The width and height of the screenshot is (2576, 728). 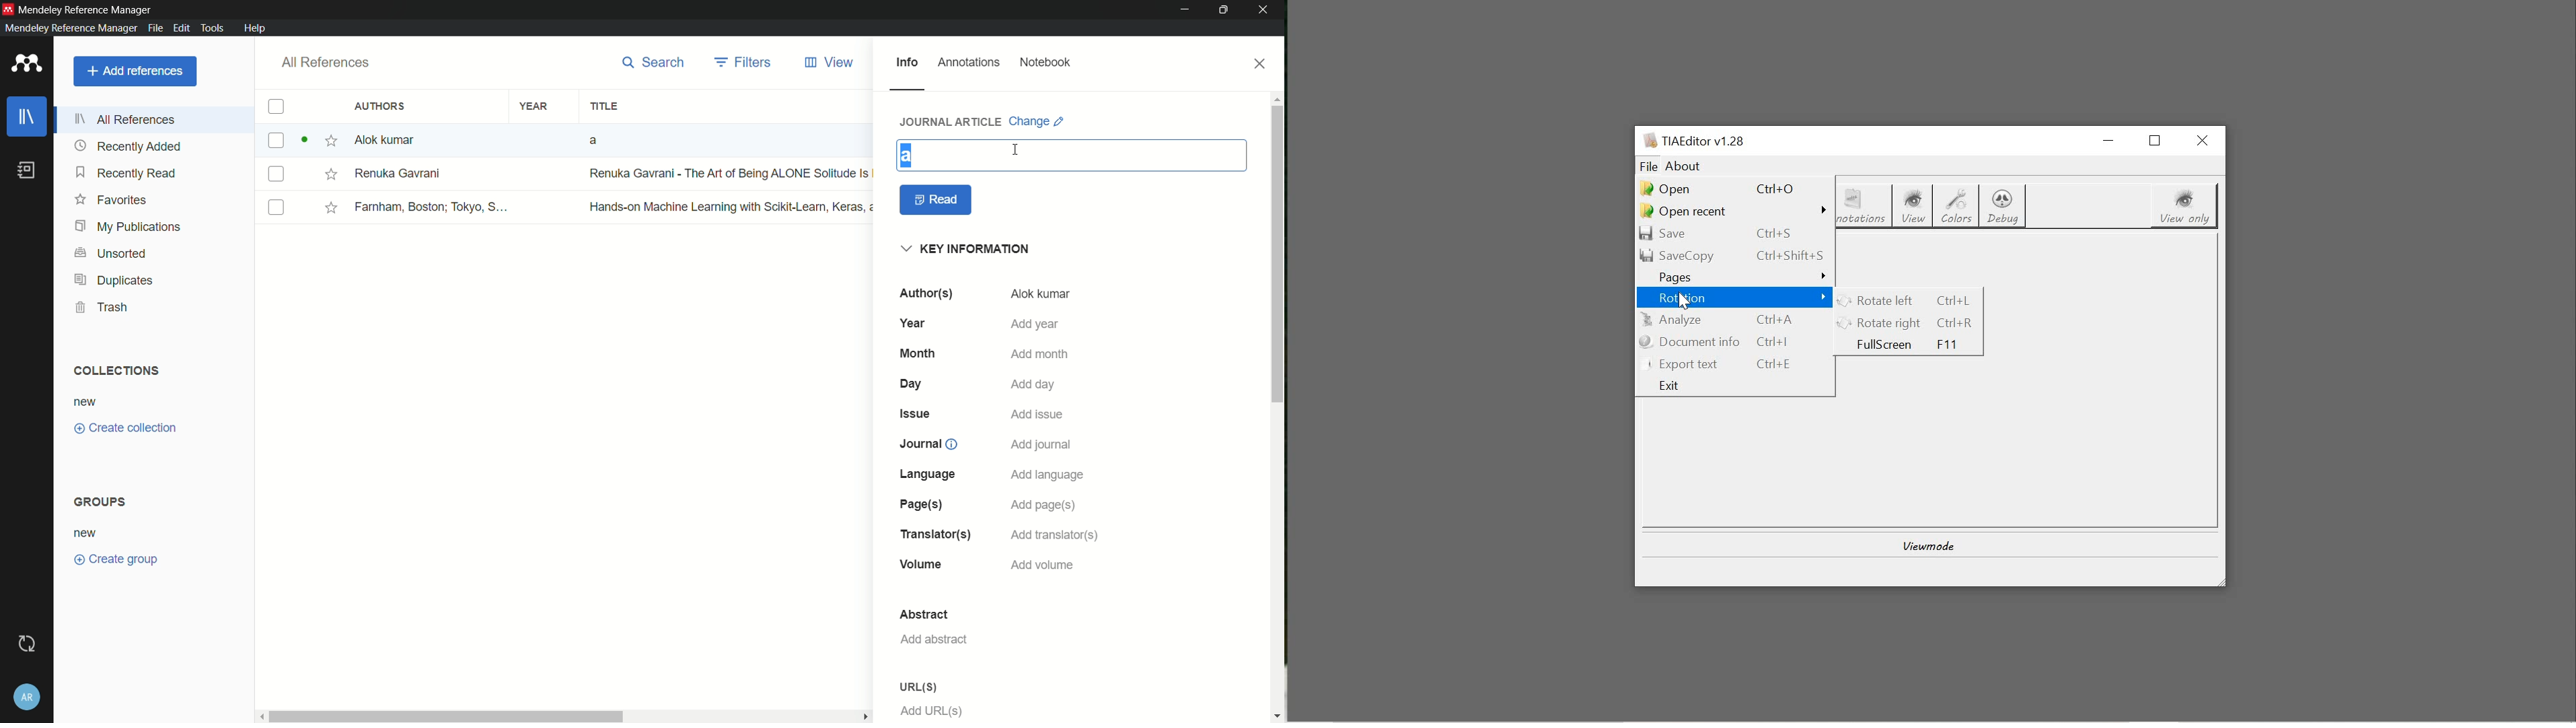 I want to click on analyze, so click(x=1736, y=320).